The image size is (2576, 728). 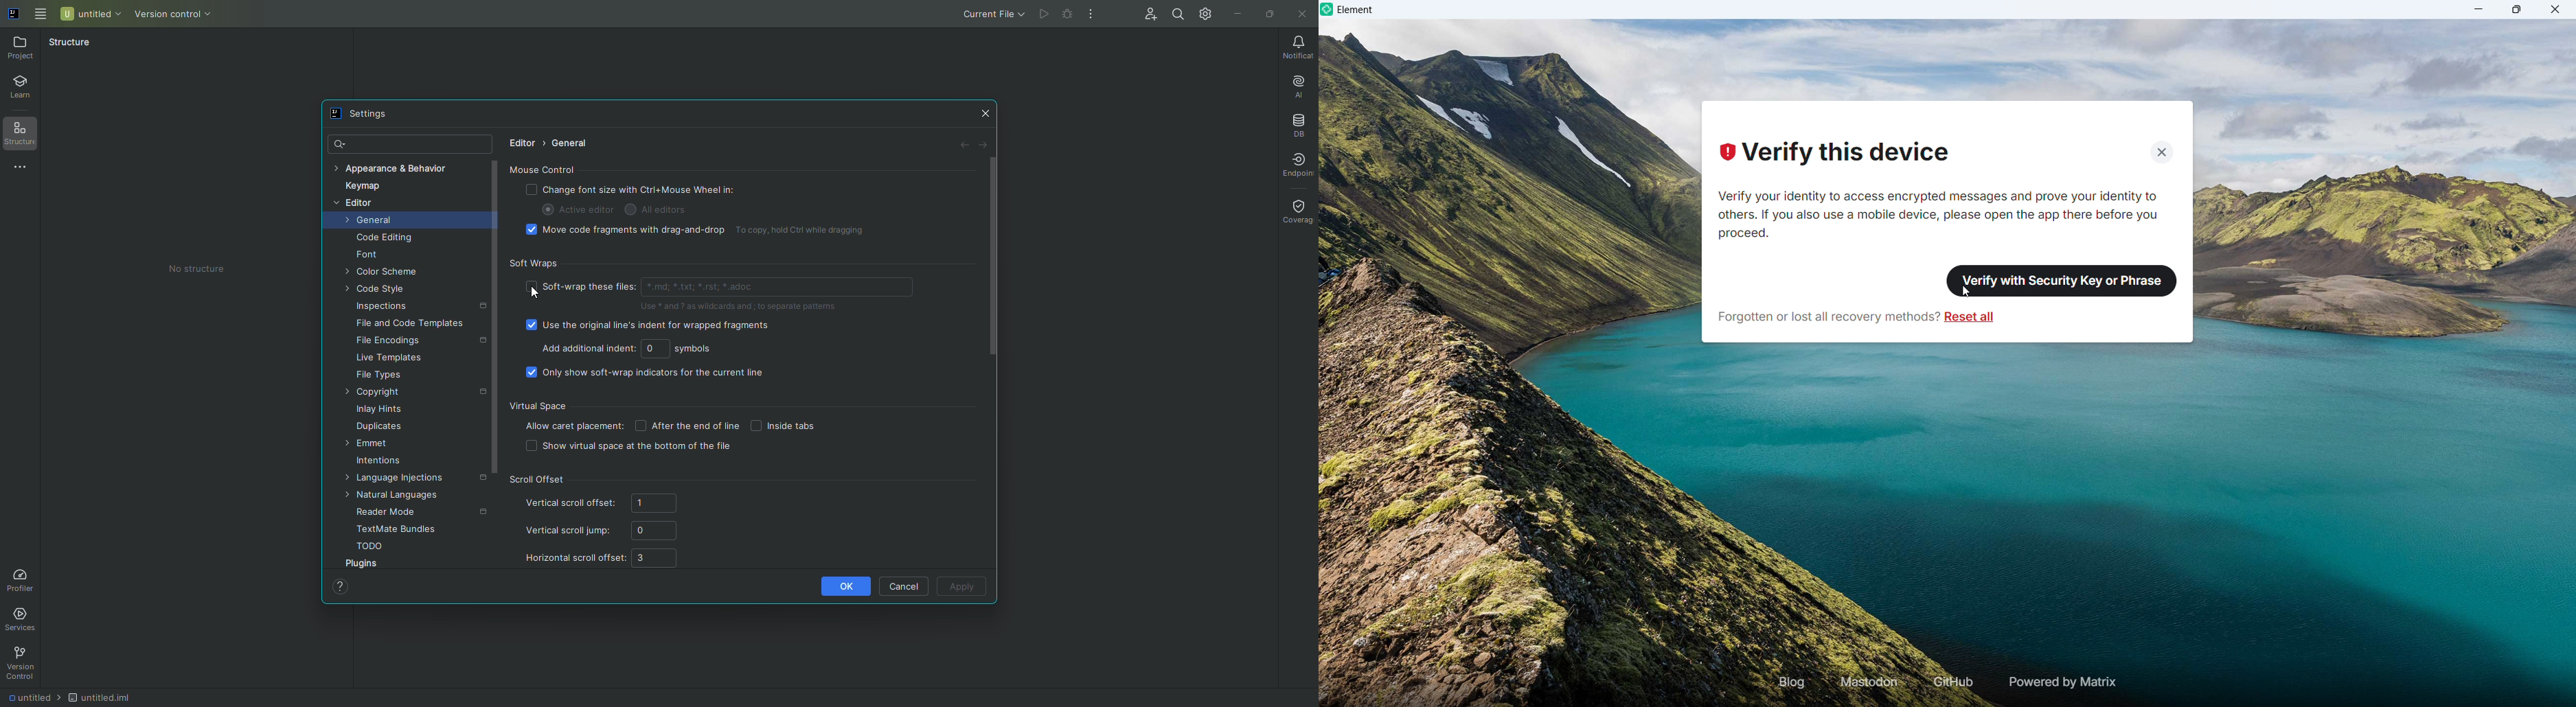 What do you see at coordinates (23, 579) in the screenshot?
I see `Profiler` at bounding box center [23, 579].